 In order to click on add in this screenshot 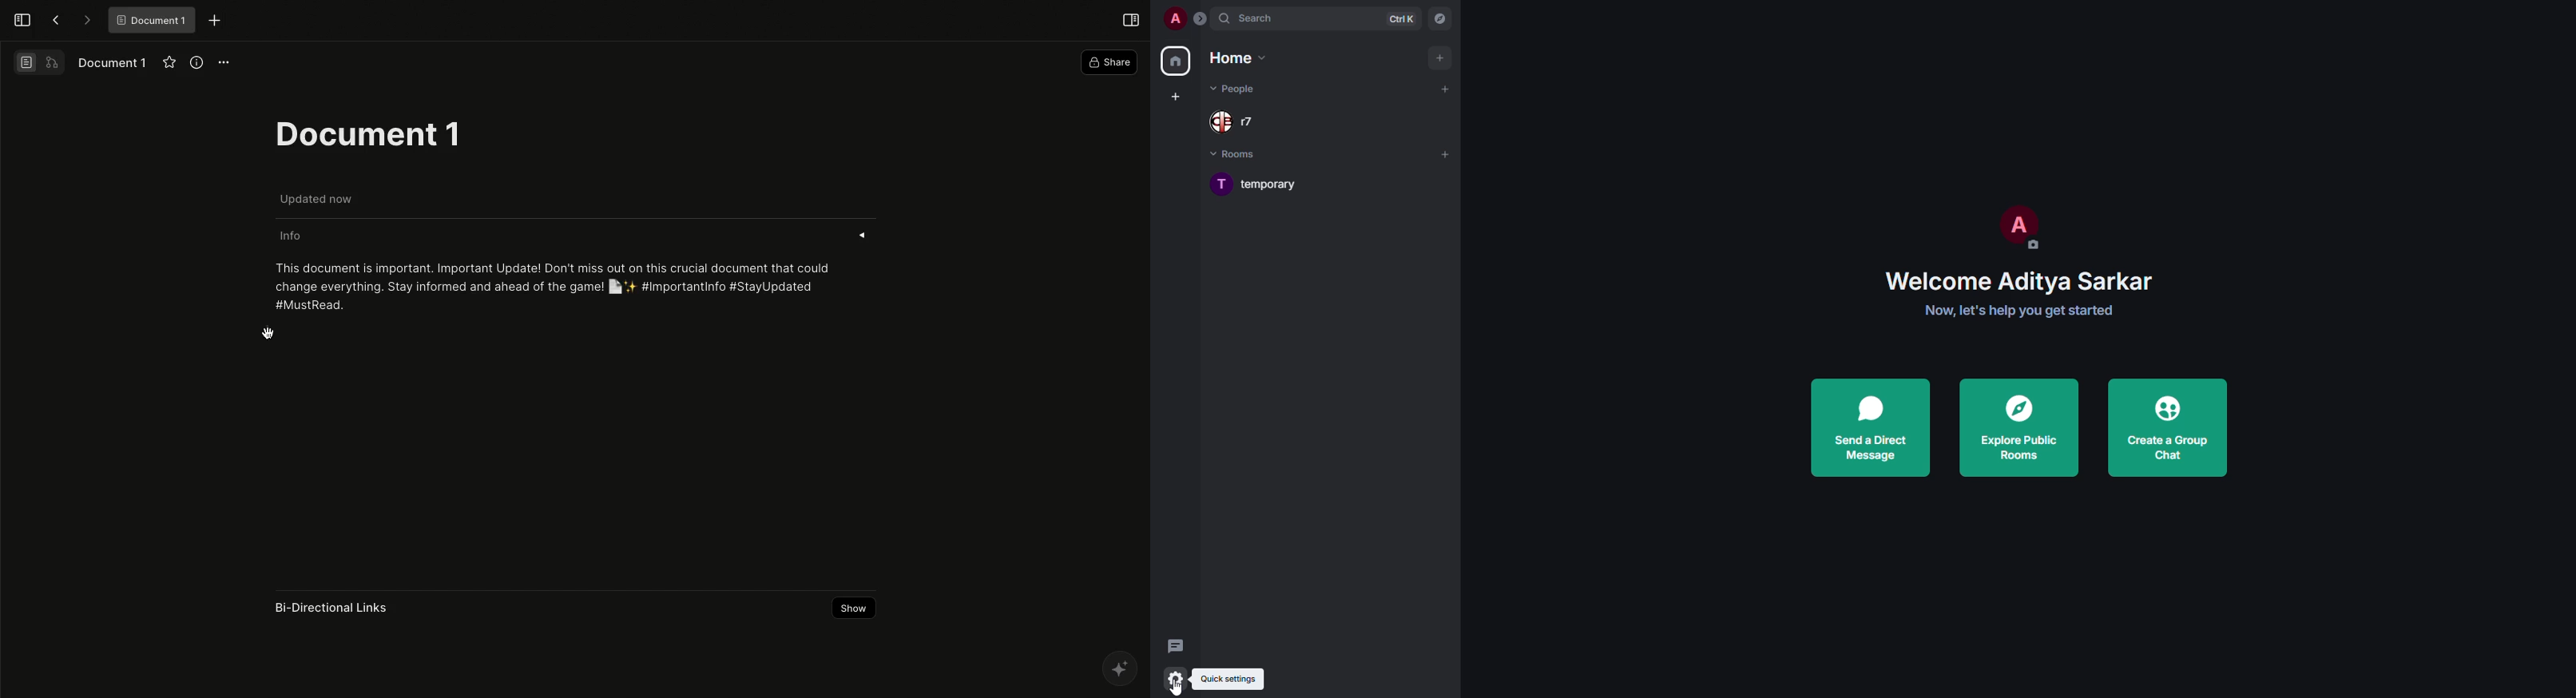, I will do `click(1438, 58)`.